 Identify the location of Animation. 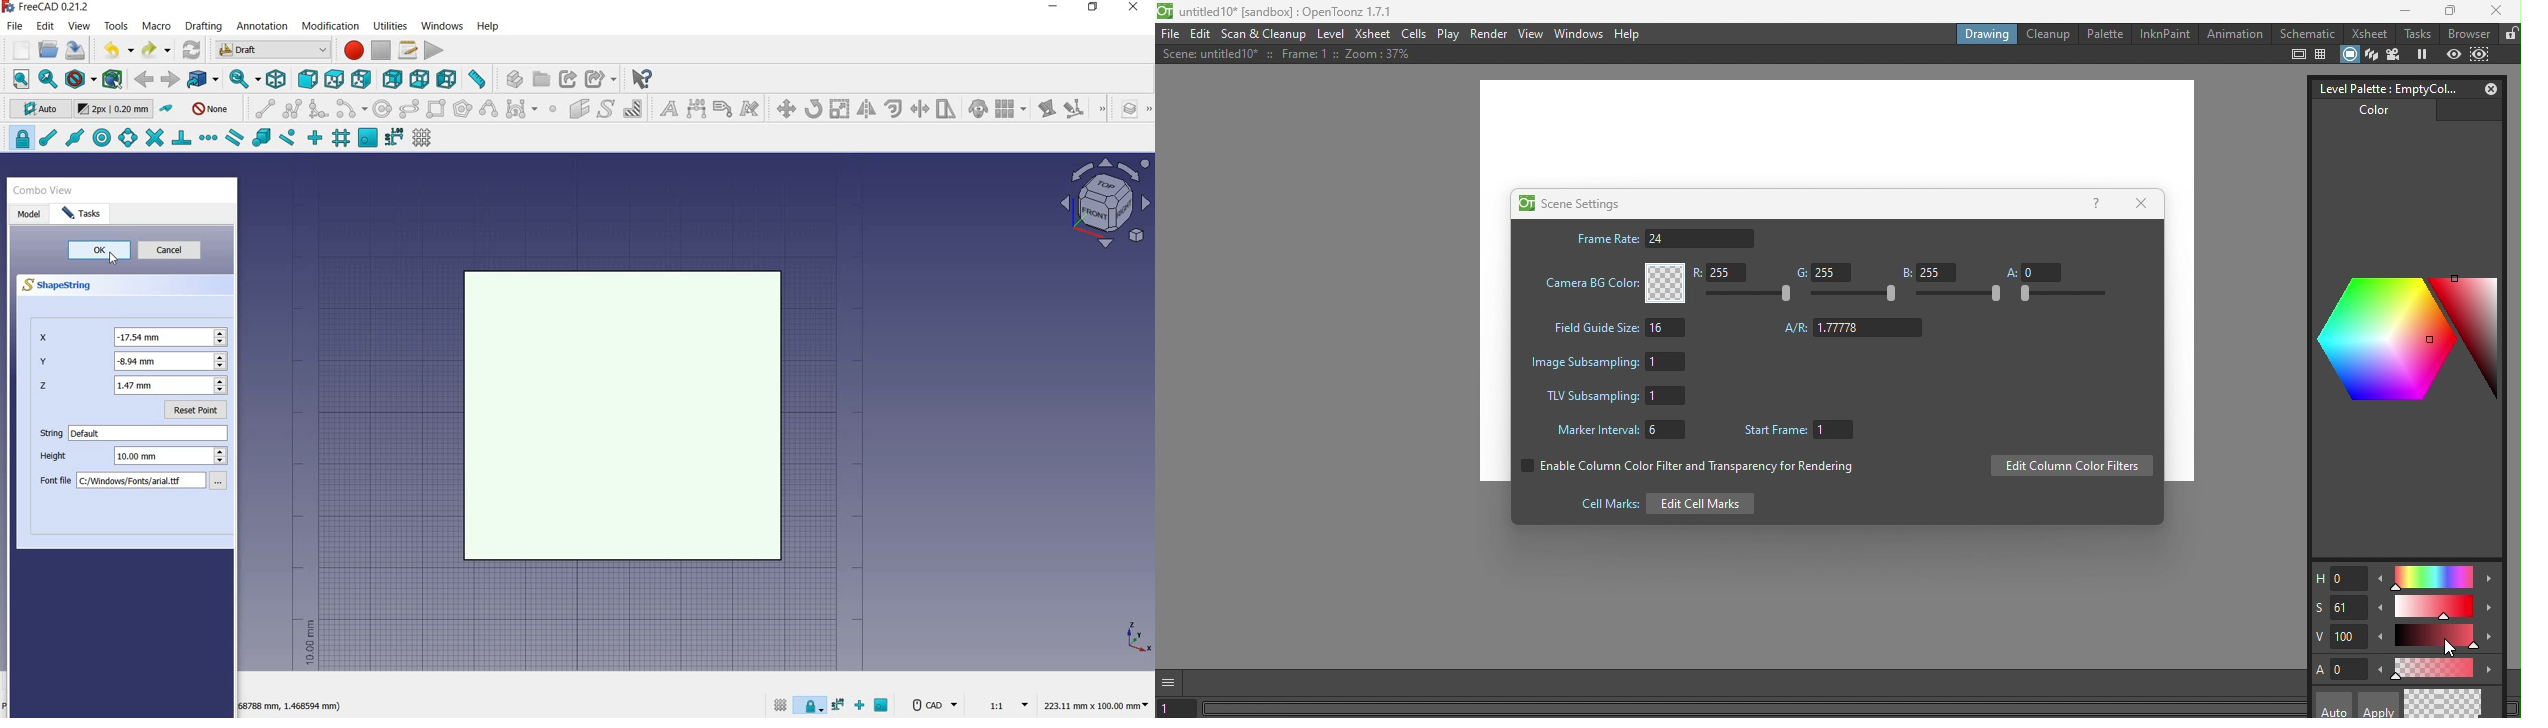
(2234, 34).